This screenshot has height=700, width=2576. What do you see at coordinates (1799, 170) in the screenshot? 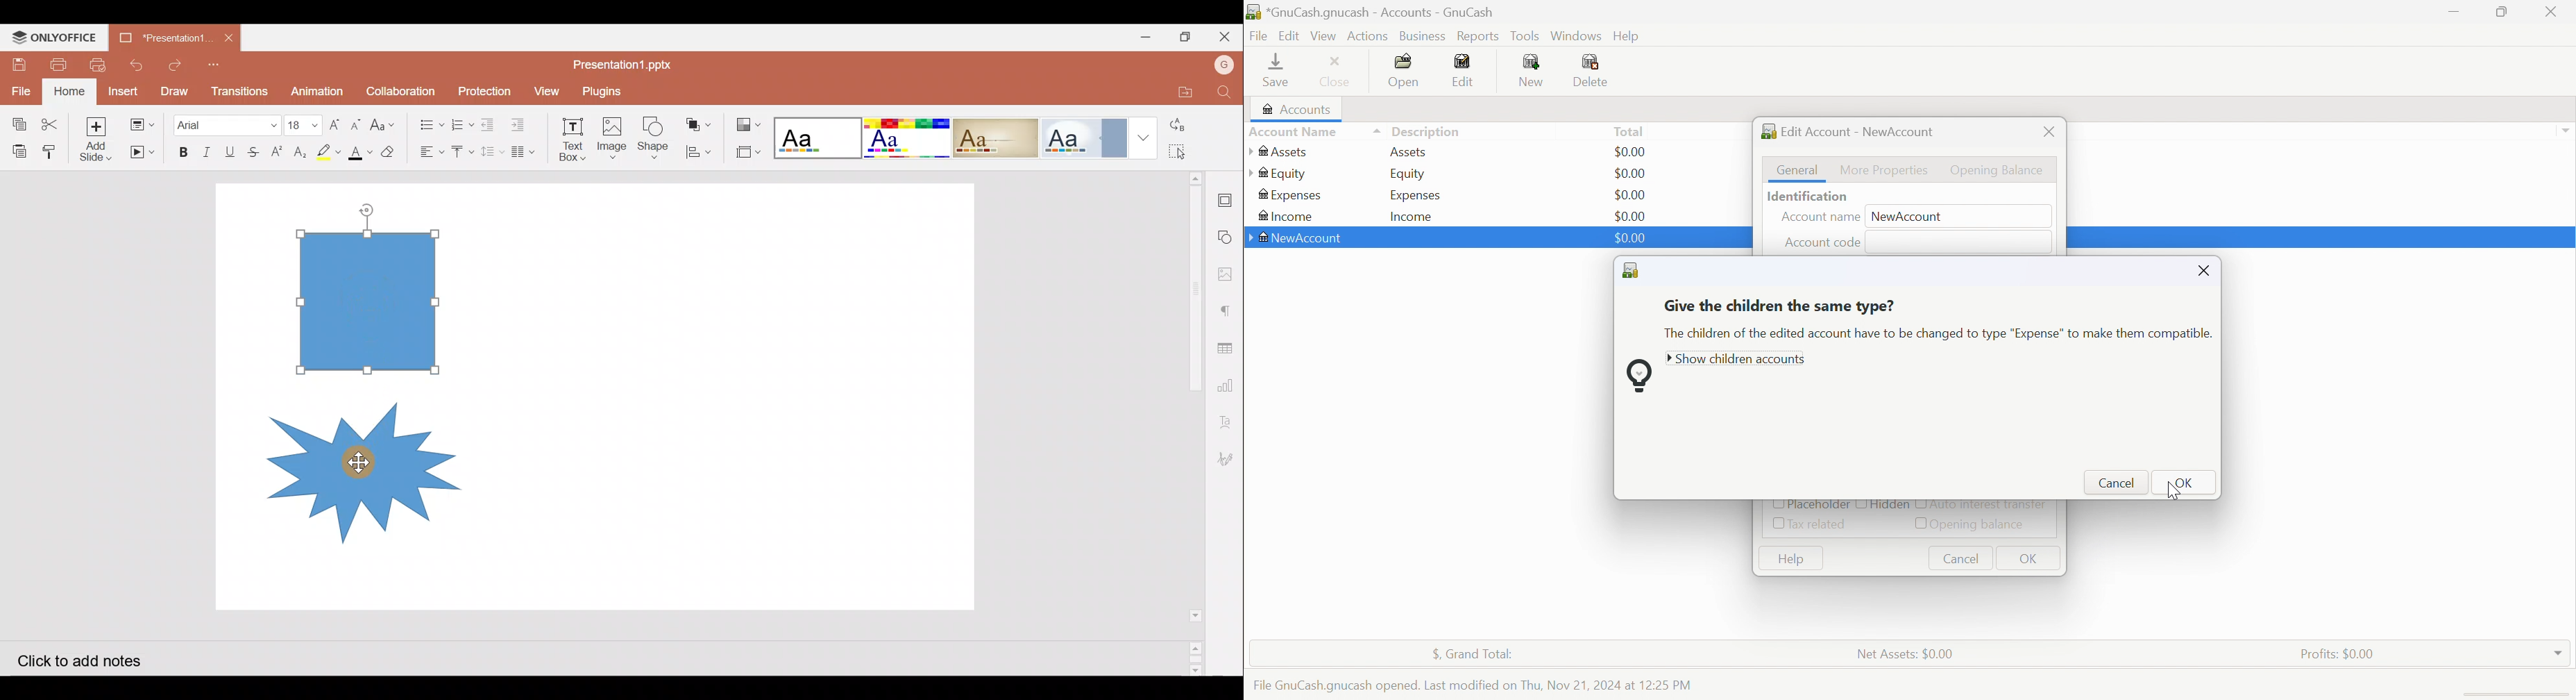
I see `General` at bounding box center [1799, 170].